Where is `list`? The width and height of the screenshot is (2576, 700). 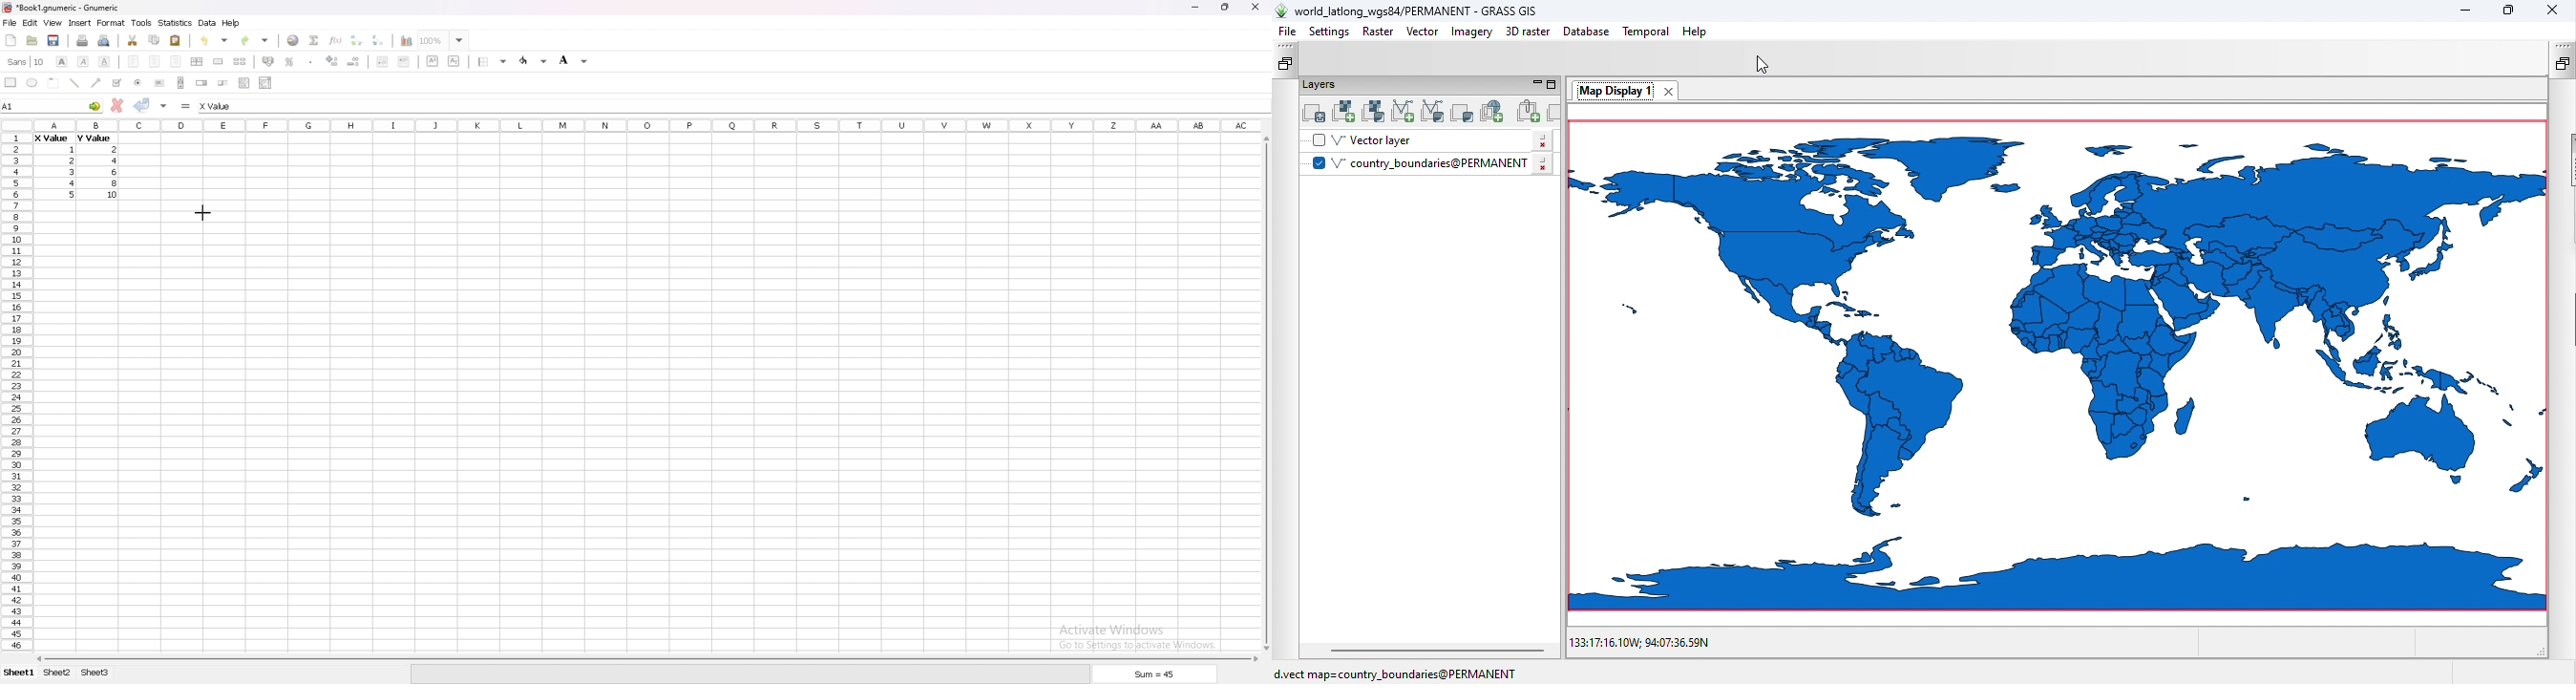 list is located at coordinates (244, 82).